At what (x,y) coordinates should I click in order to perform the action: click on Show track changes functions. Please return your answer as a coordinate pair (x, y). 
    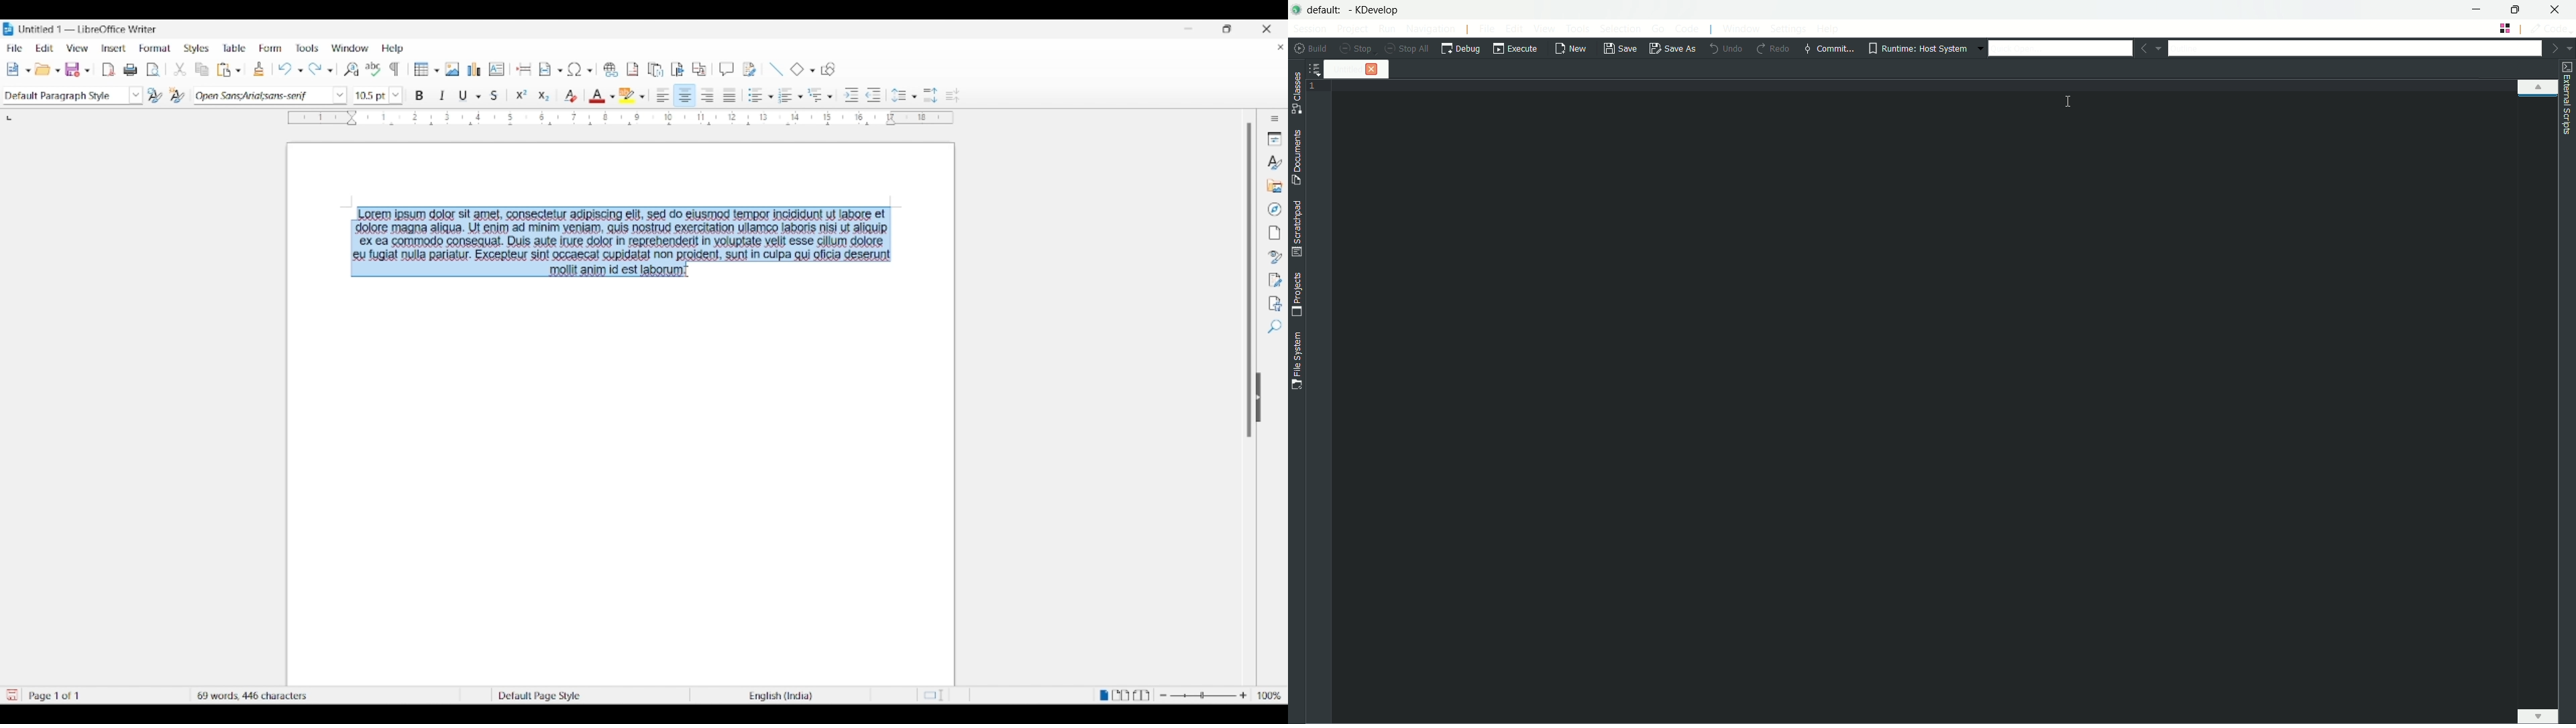
    Looking at the image, I should click on (750, 70).